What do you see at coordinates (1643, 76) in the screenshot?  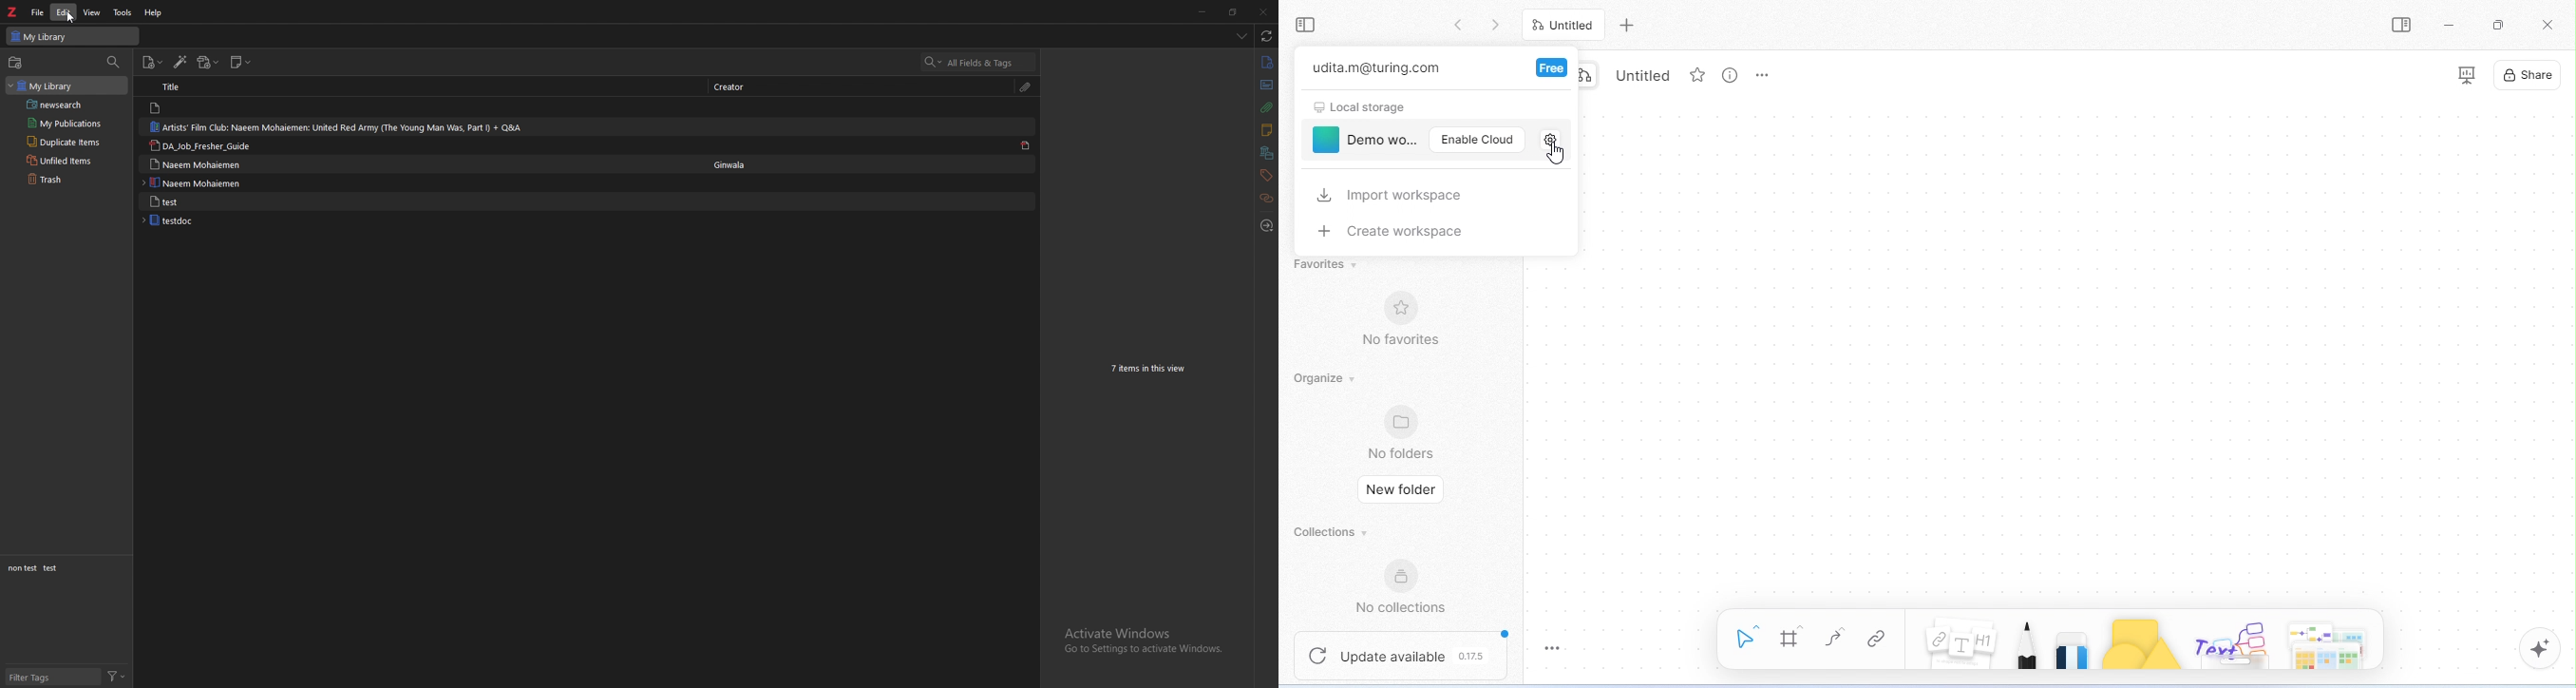 I see `untitled` at bounding box center [1643, 76].